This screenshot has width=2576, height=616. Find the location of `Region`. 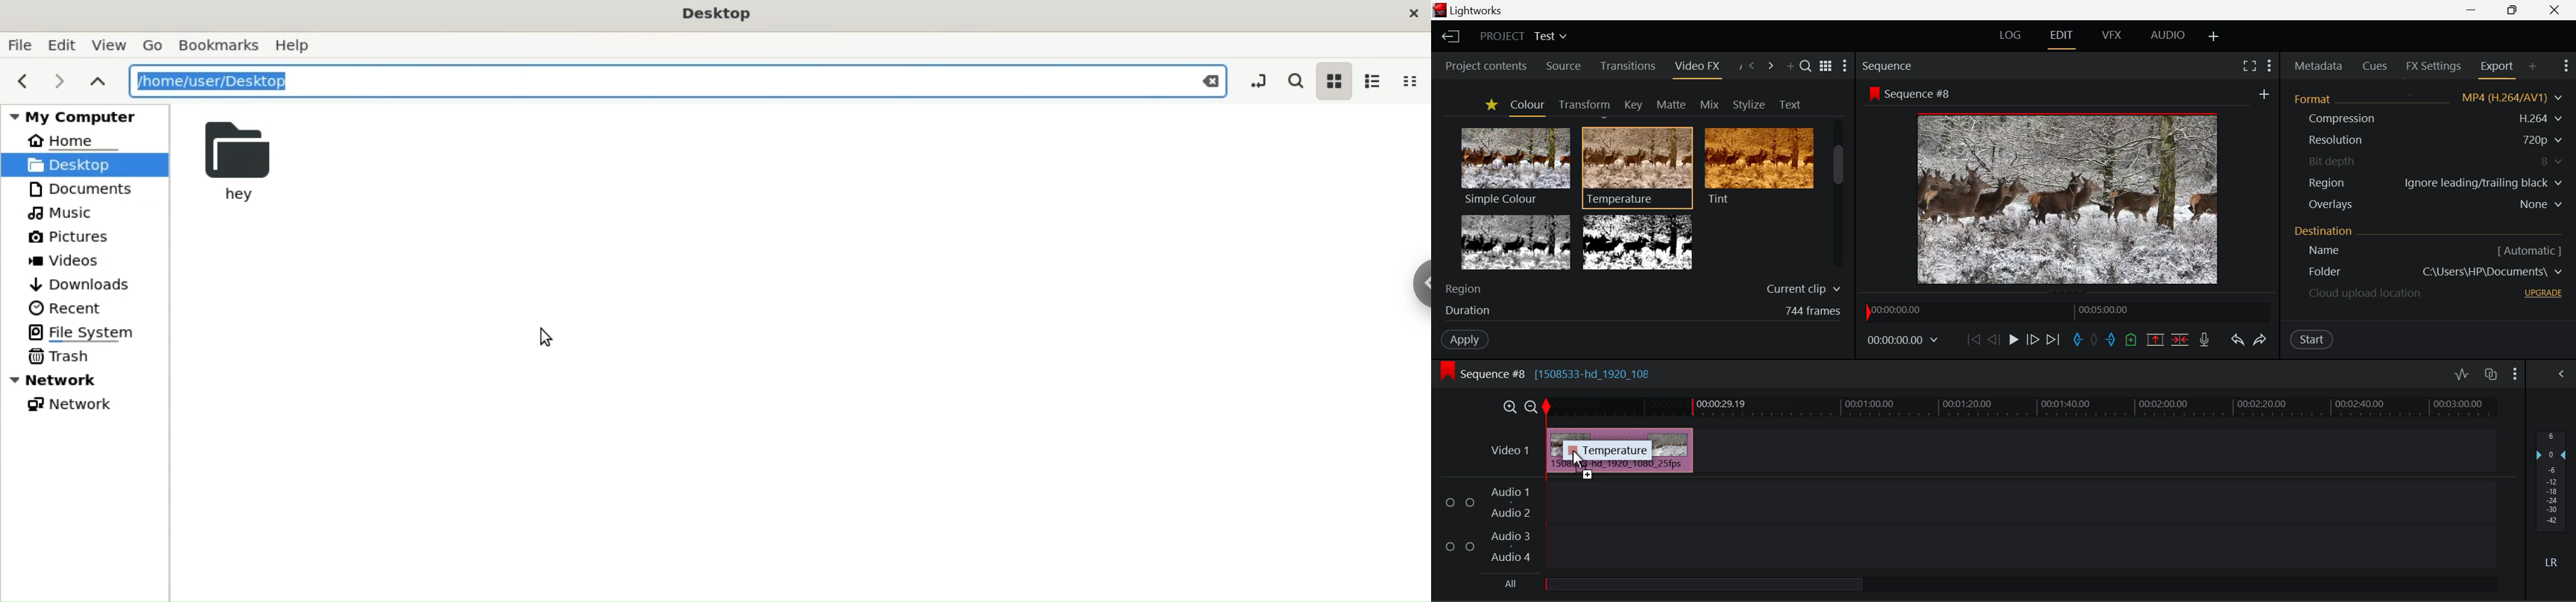

Region is located at coordinates (1466, 288).